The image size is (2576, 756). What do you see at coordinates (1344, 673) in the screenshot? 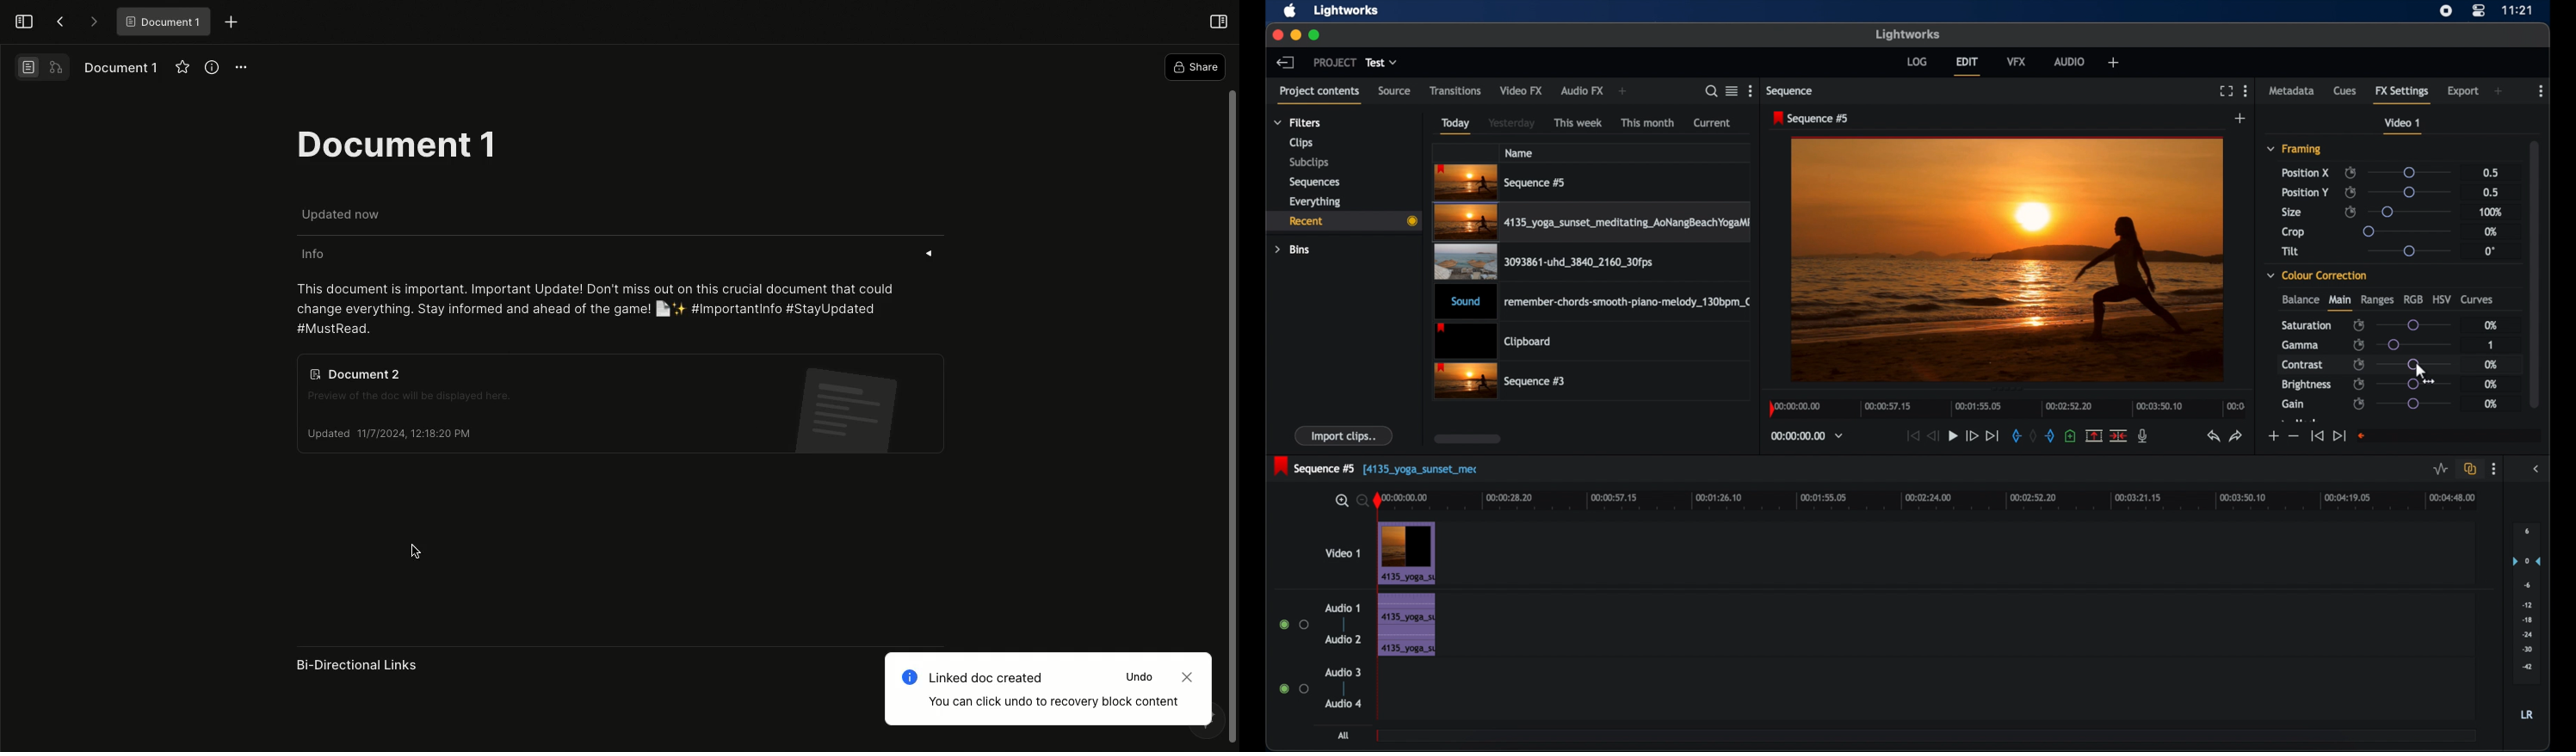
I see `audio 3` at bounding box center [1344, 673].